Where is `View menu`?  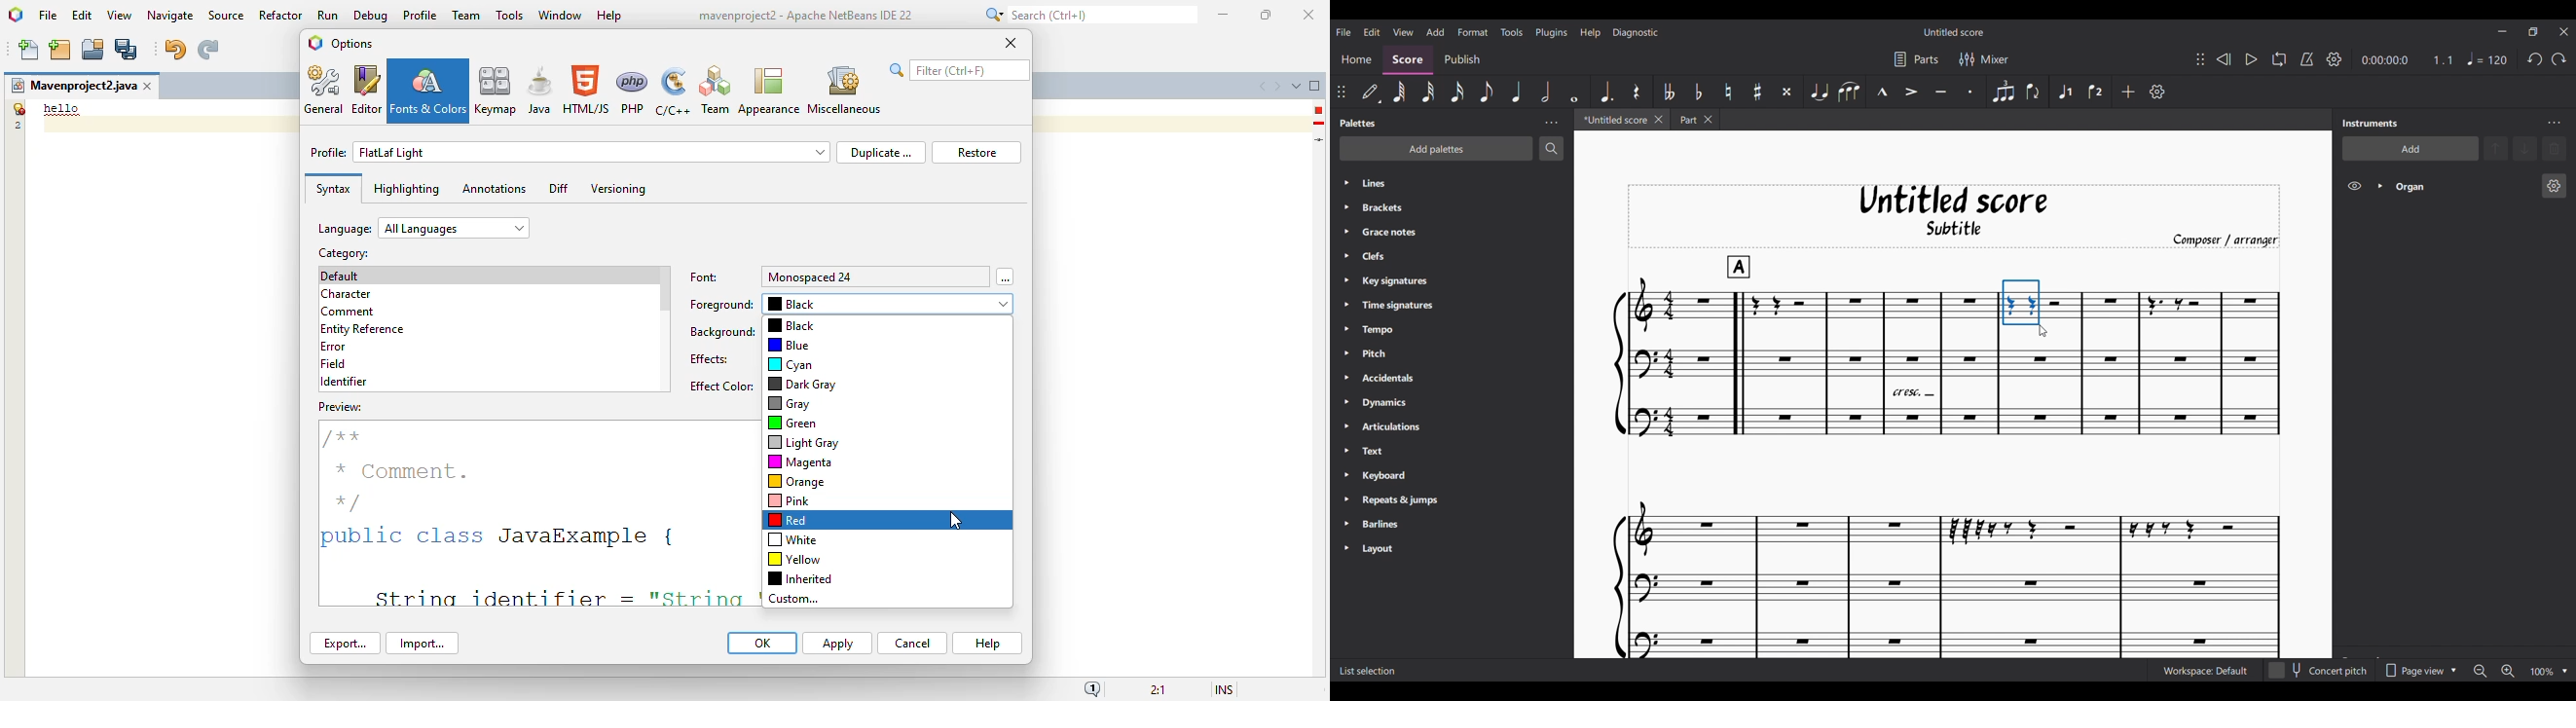
View menu is located at coordinates (1403, 31).